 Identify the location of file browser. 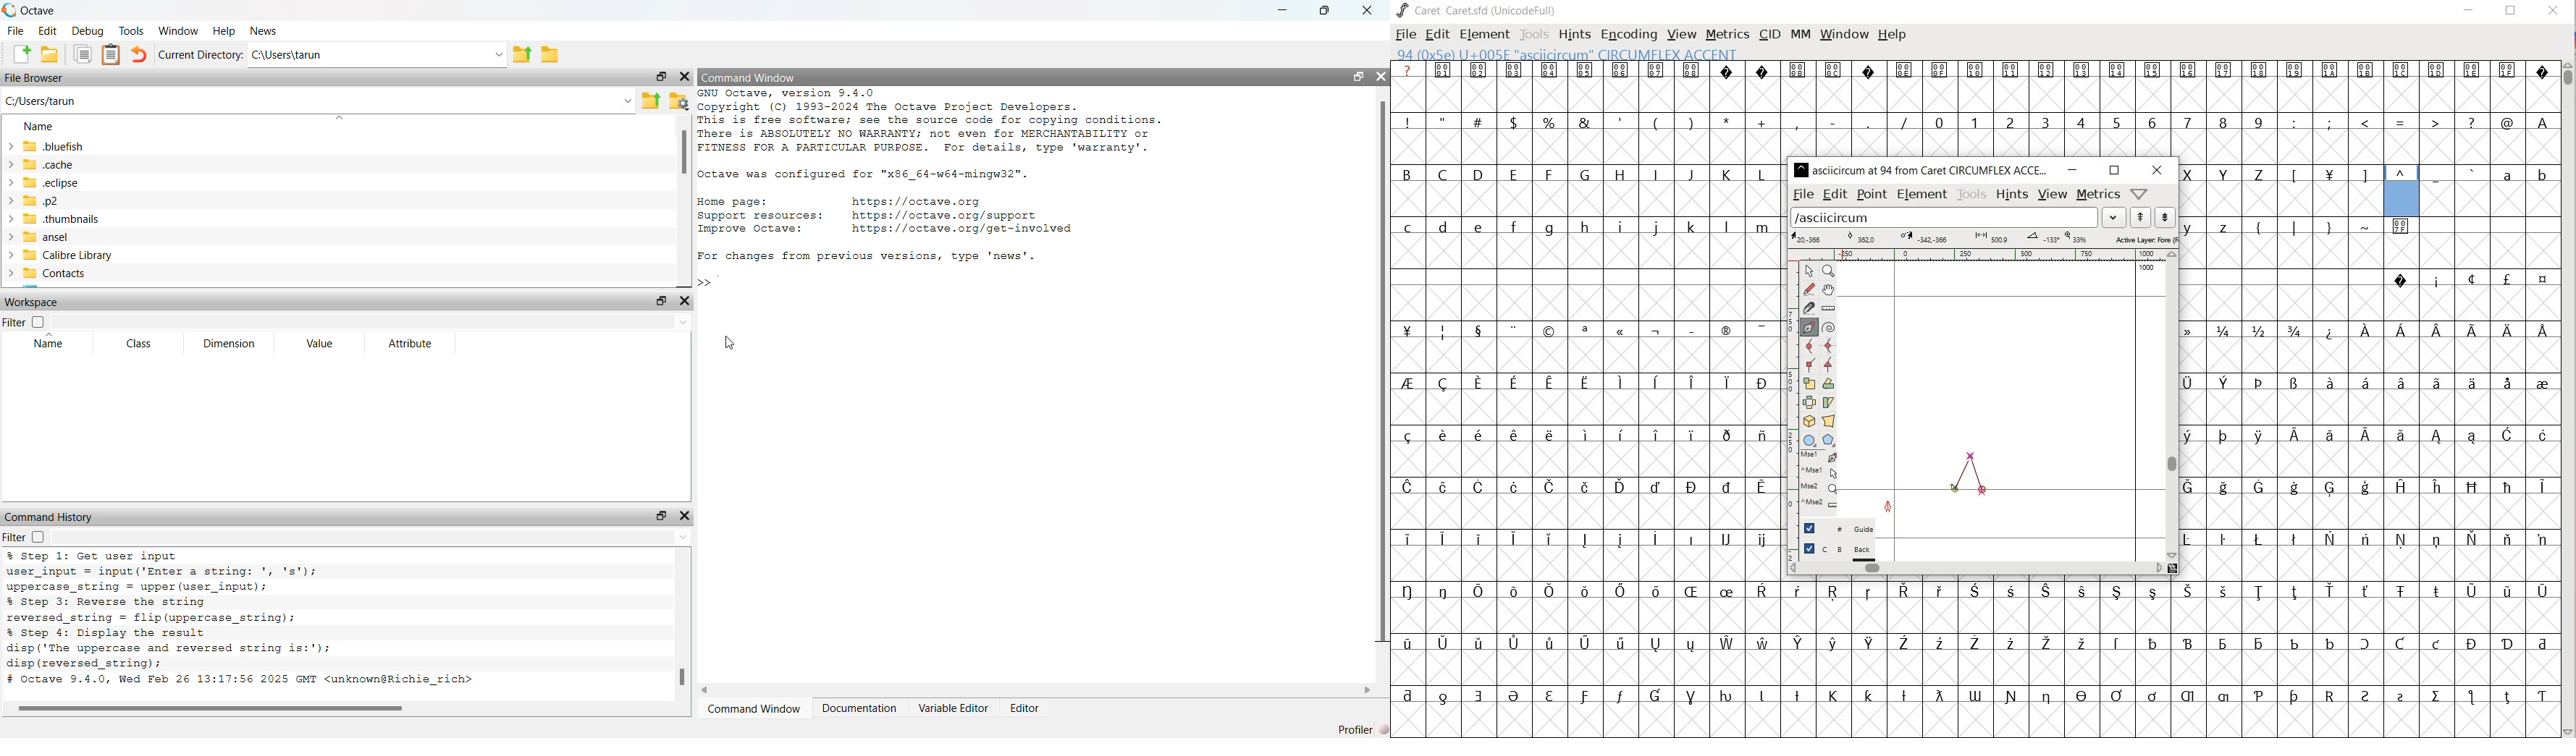
(38, 79).